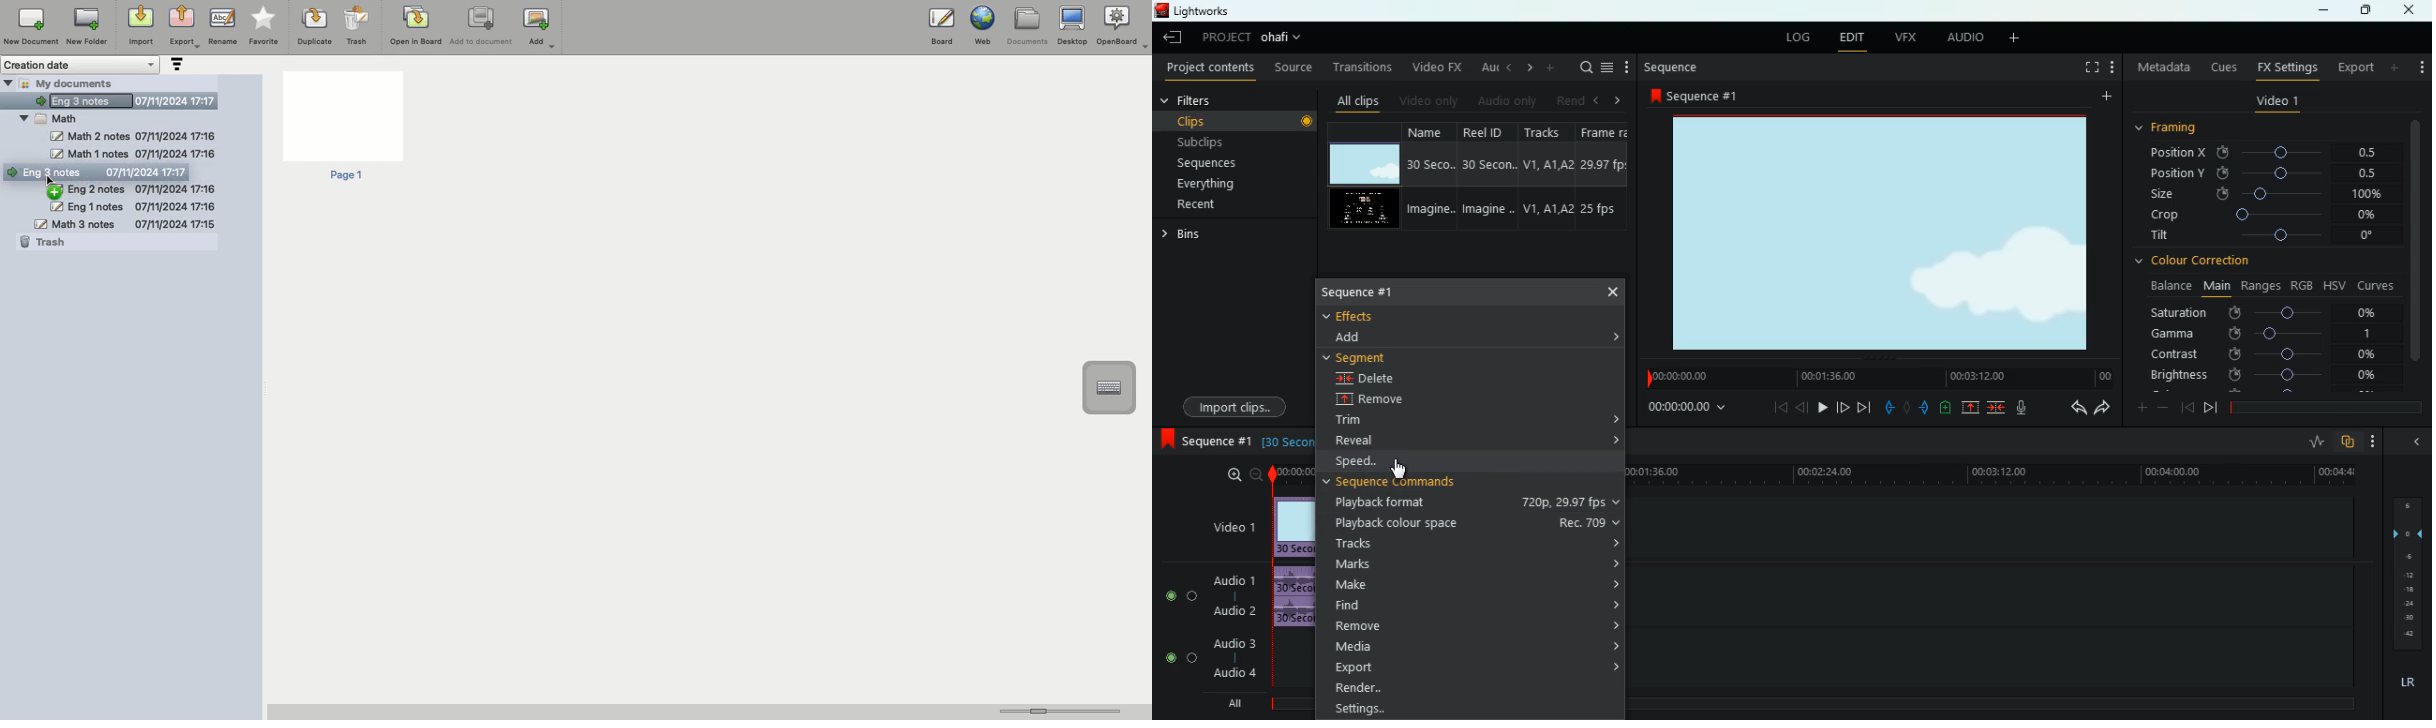 The height and width of the screenshot is (728, 2436). I want to click on expand, so click(1611, 544).